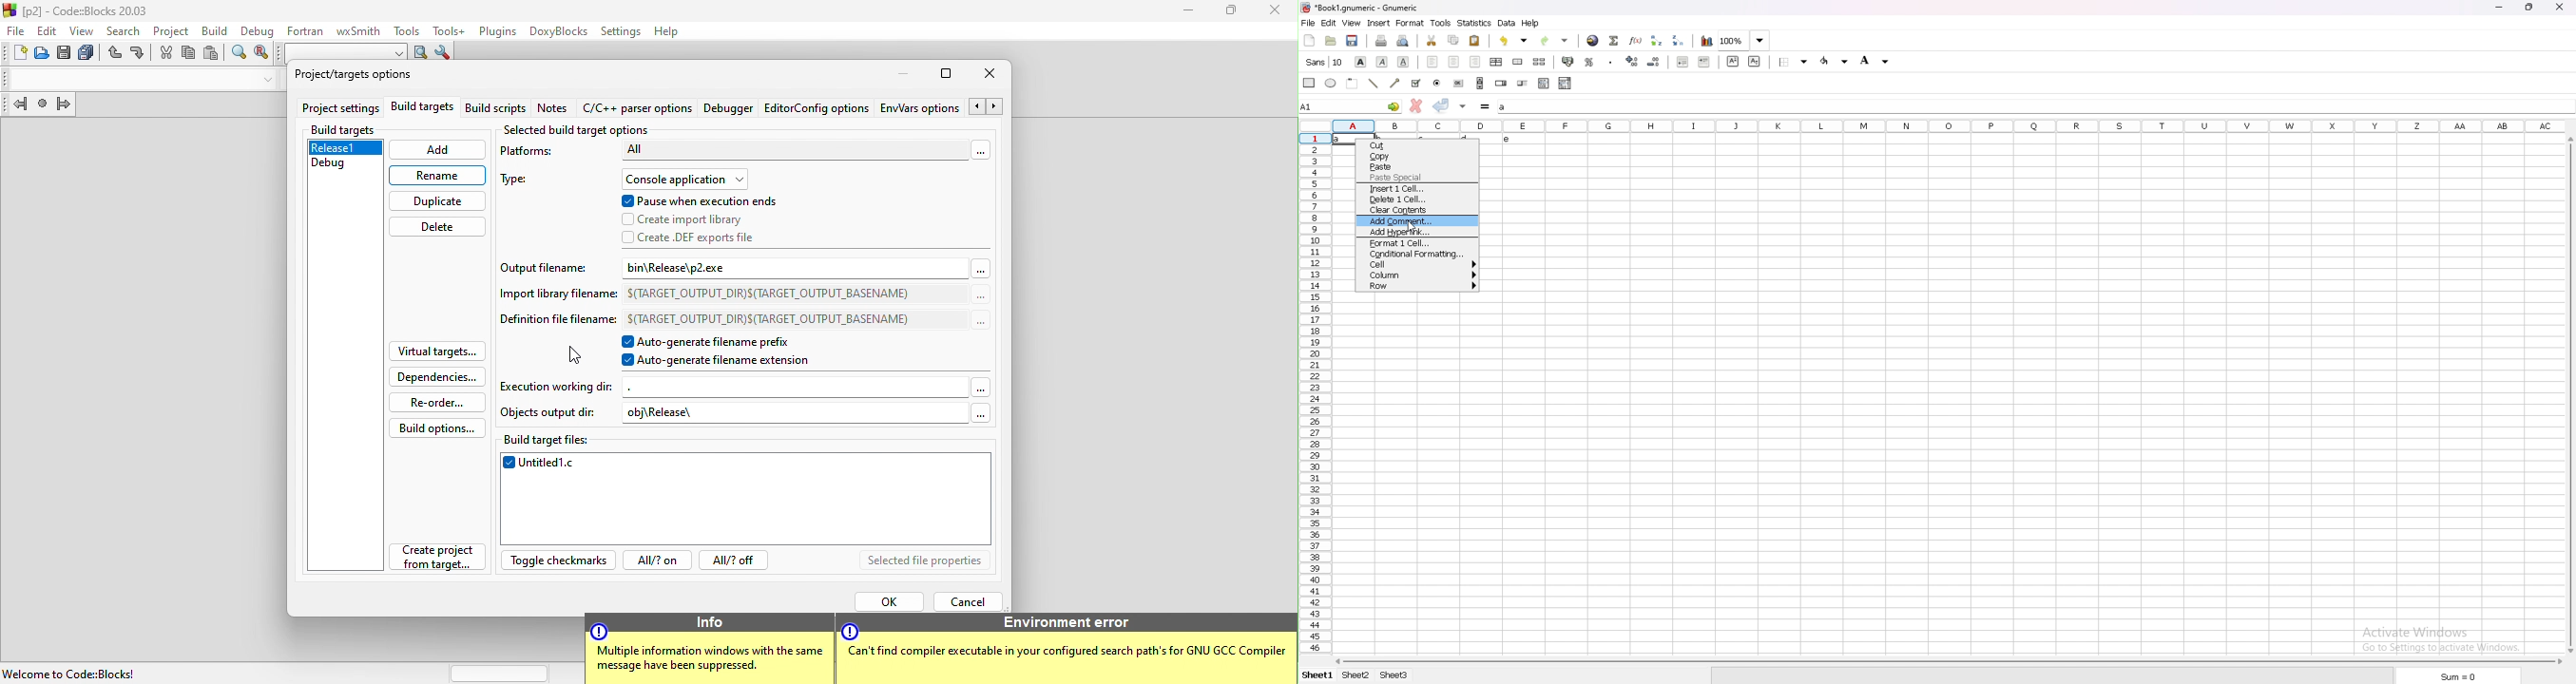  Describe the element at coordinates (261, 54) in the screenshot. I see `re` at that location.